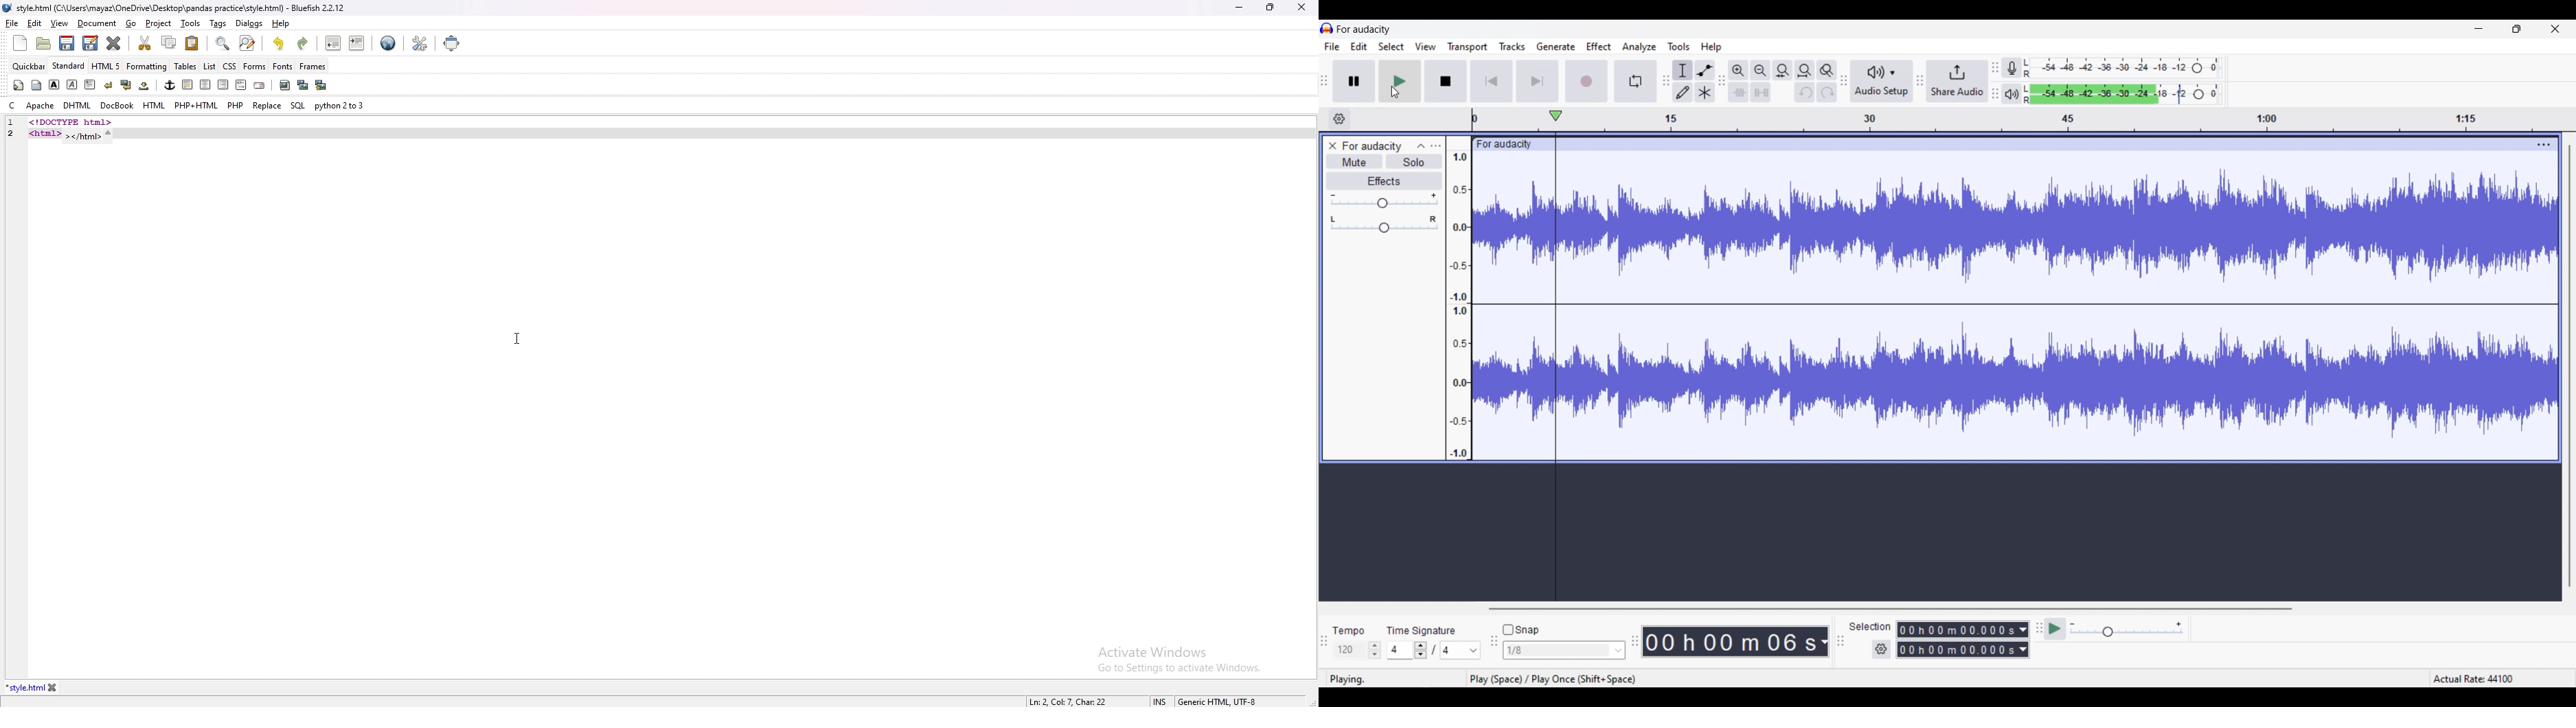 The height and width of the screenshot is (728, 2576). I want to click on Duration measurement, so click(1824, 642).